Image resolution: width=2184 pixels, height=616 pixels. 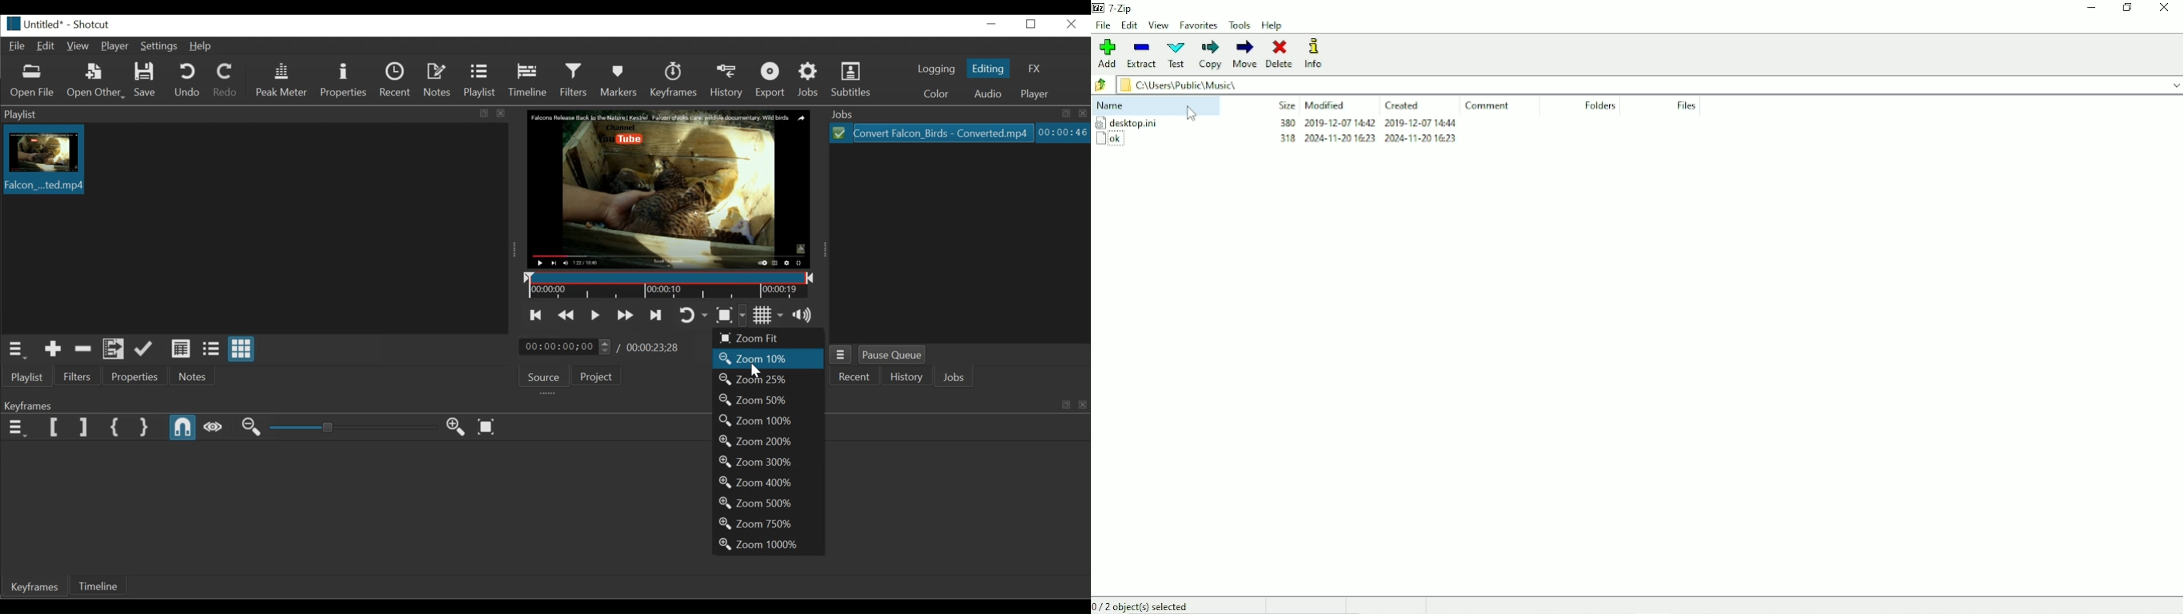 What do you see at coordinates (770, 314) in the screenshot?
I see `Toggle grid display on the player` at bounding box center [770, 314].